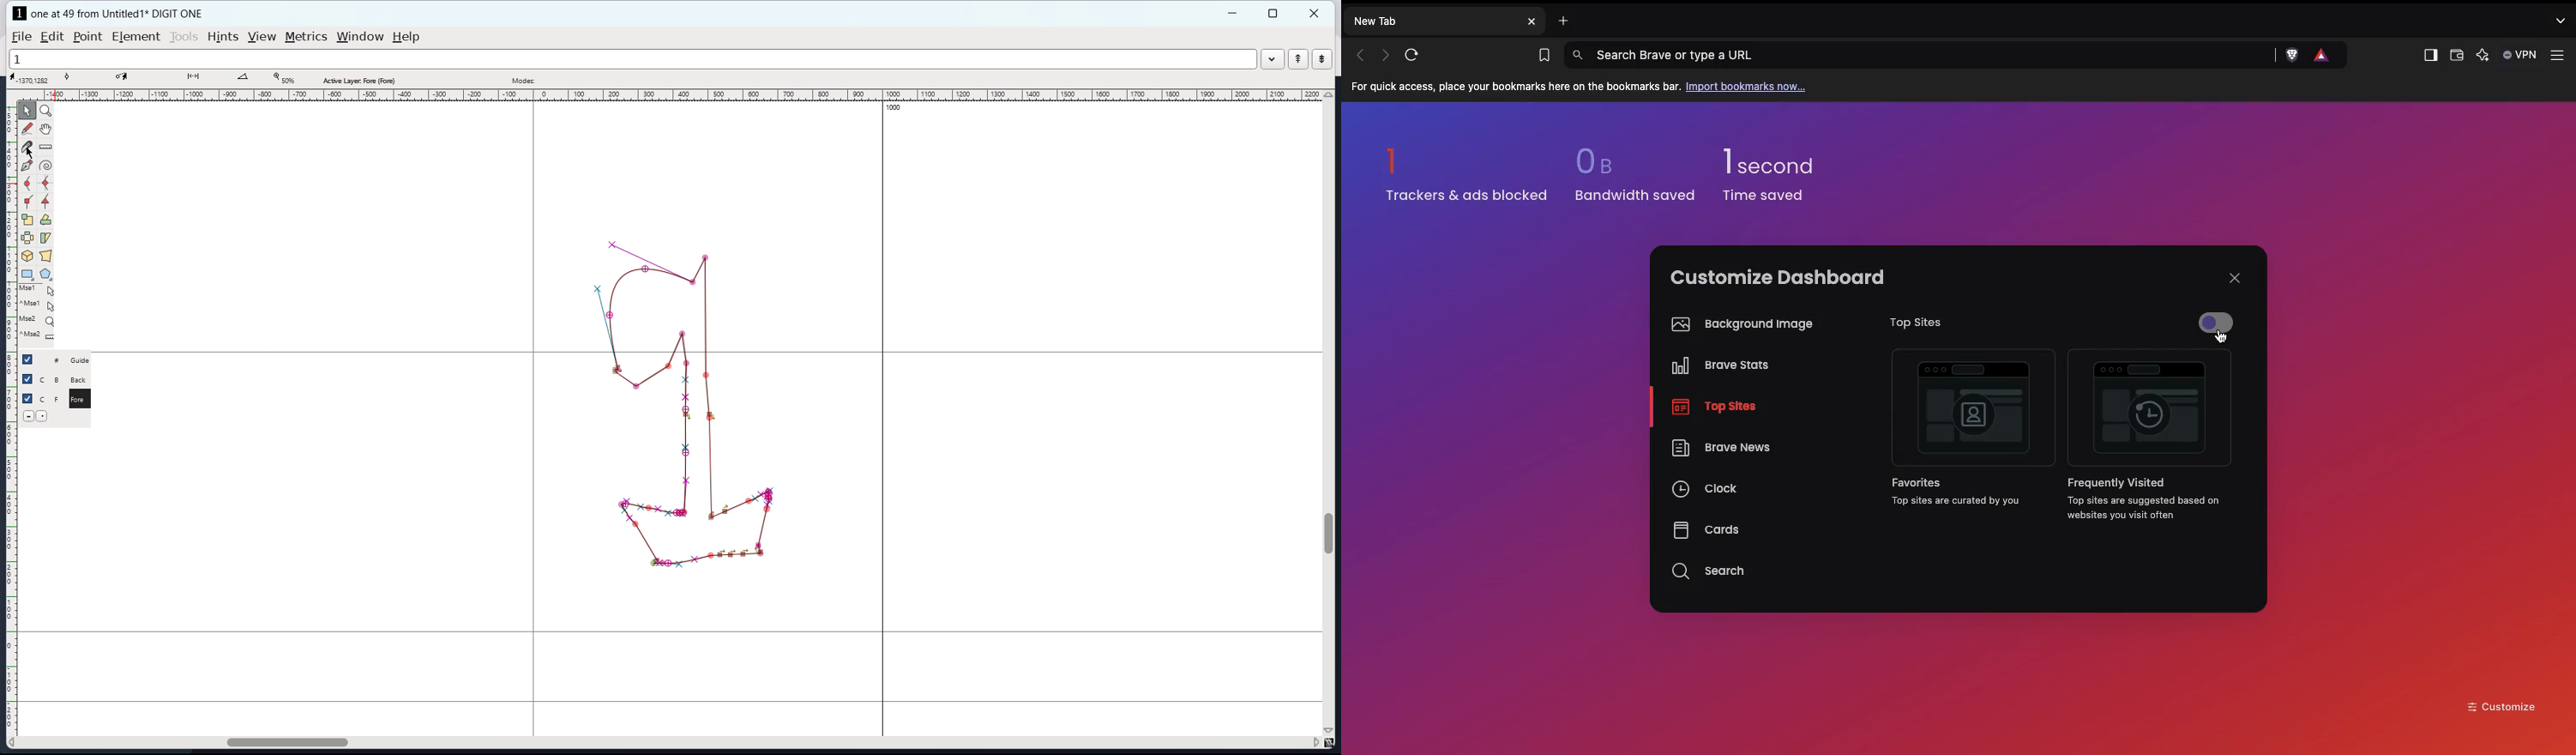 The height and width of the screenshot is (756, 2576). Describe the element at coordinates (361, 37) in the screenshot. I see `window` at that location.